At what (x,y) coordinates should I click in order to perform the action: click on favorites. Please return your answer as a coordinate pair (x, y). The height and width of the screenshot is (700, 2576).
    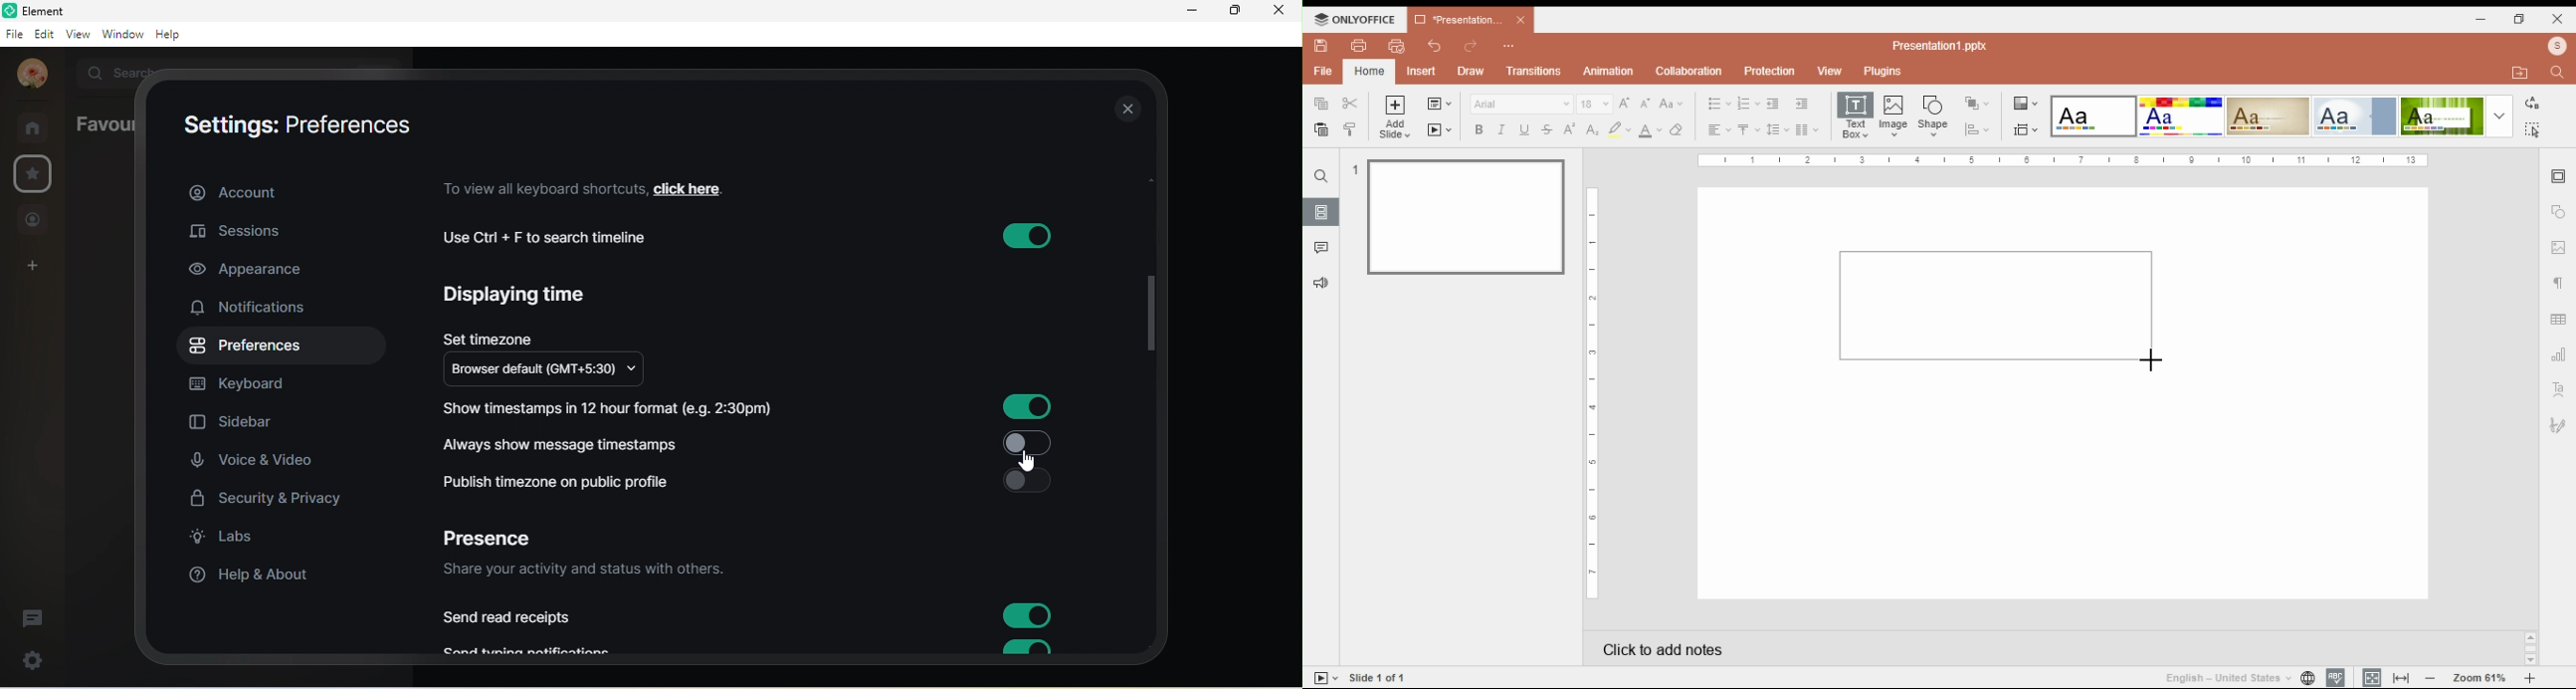
    Looking at the image, I should click on (31, 174).